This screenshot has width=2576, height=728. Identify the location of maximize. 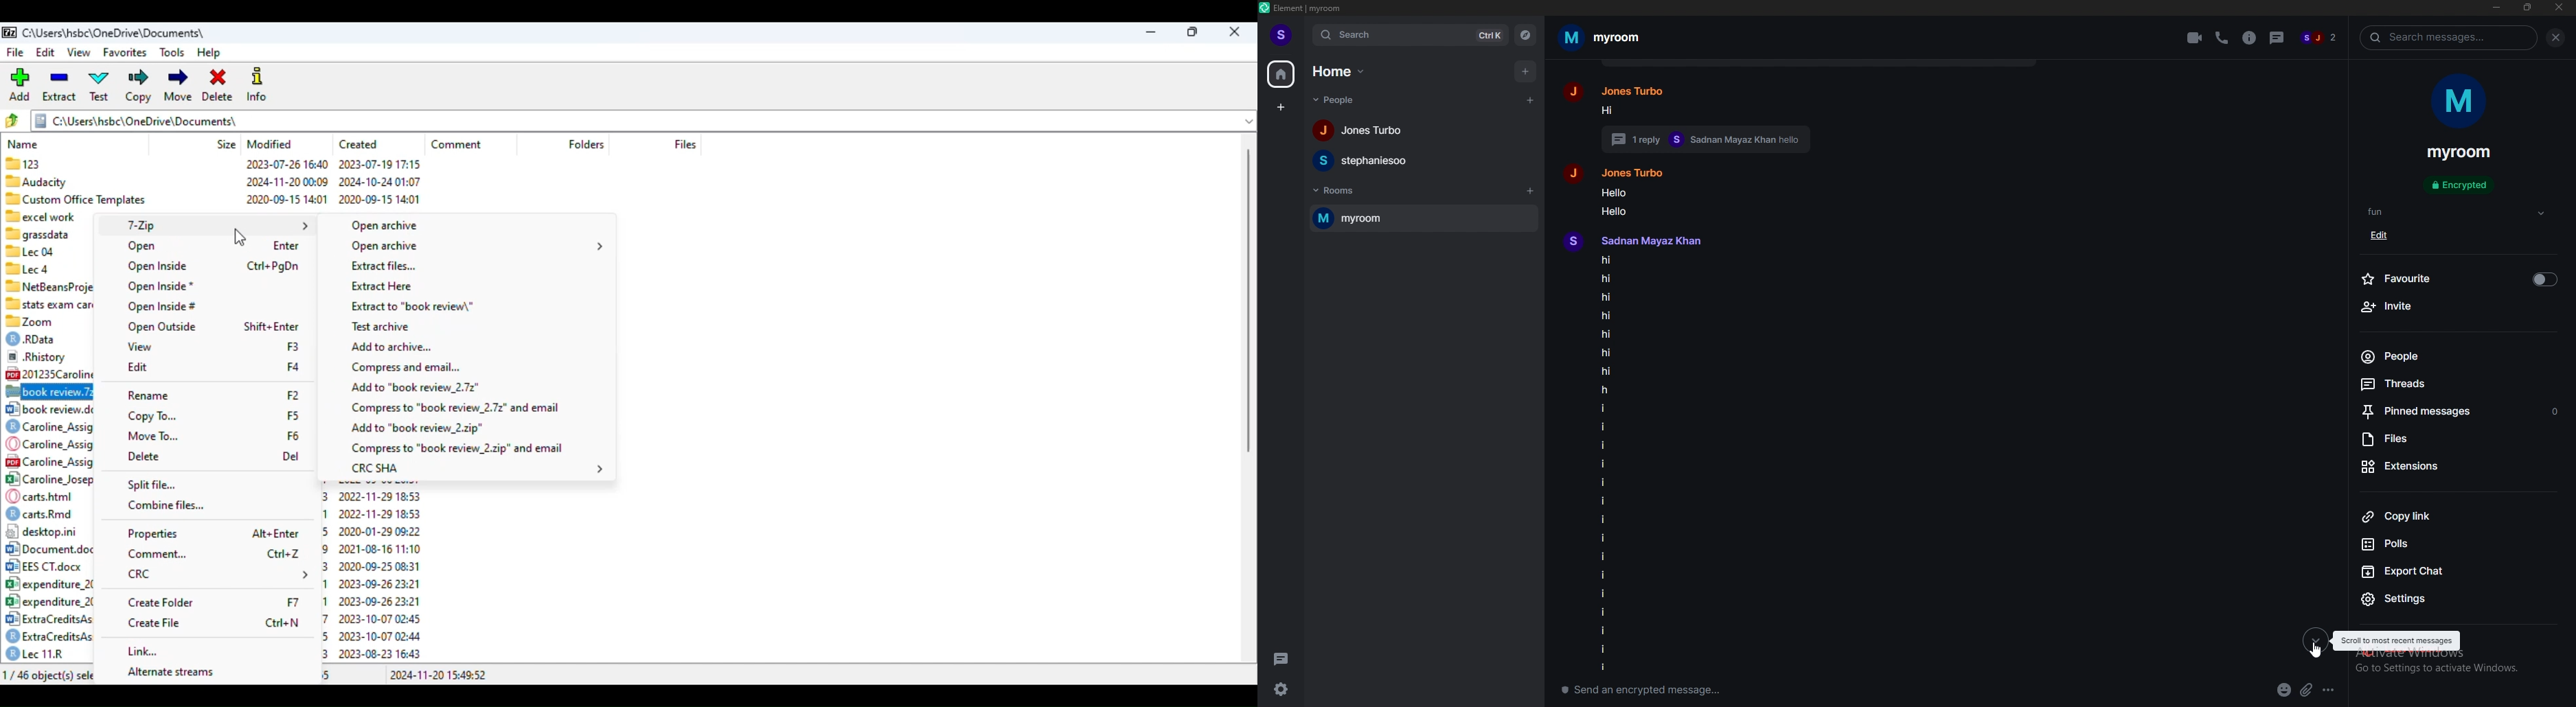
(1193, 33).